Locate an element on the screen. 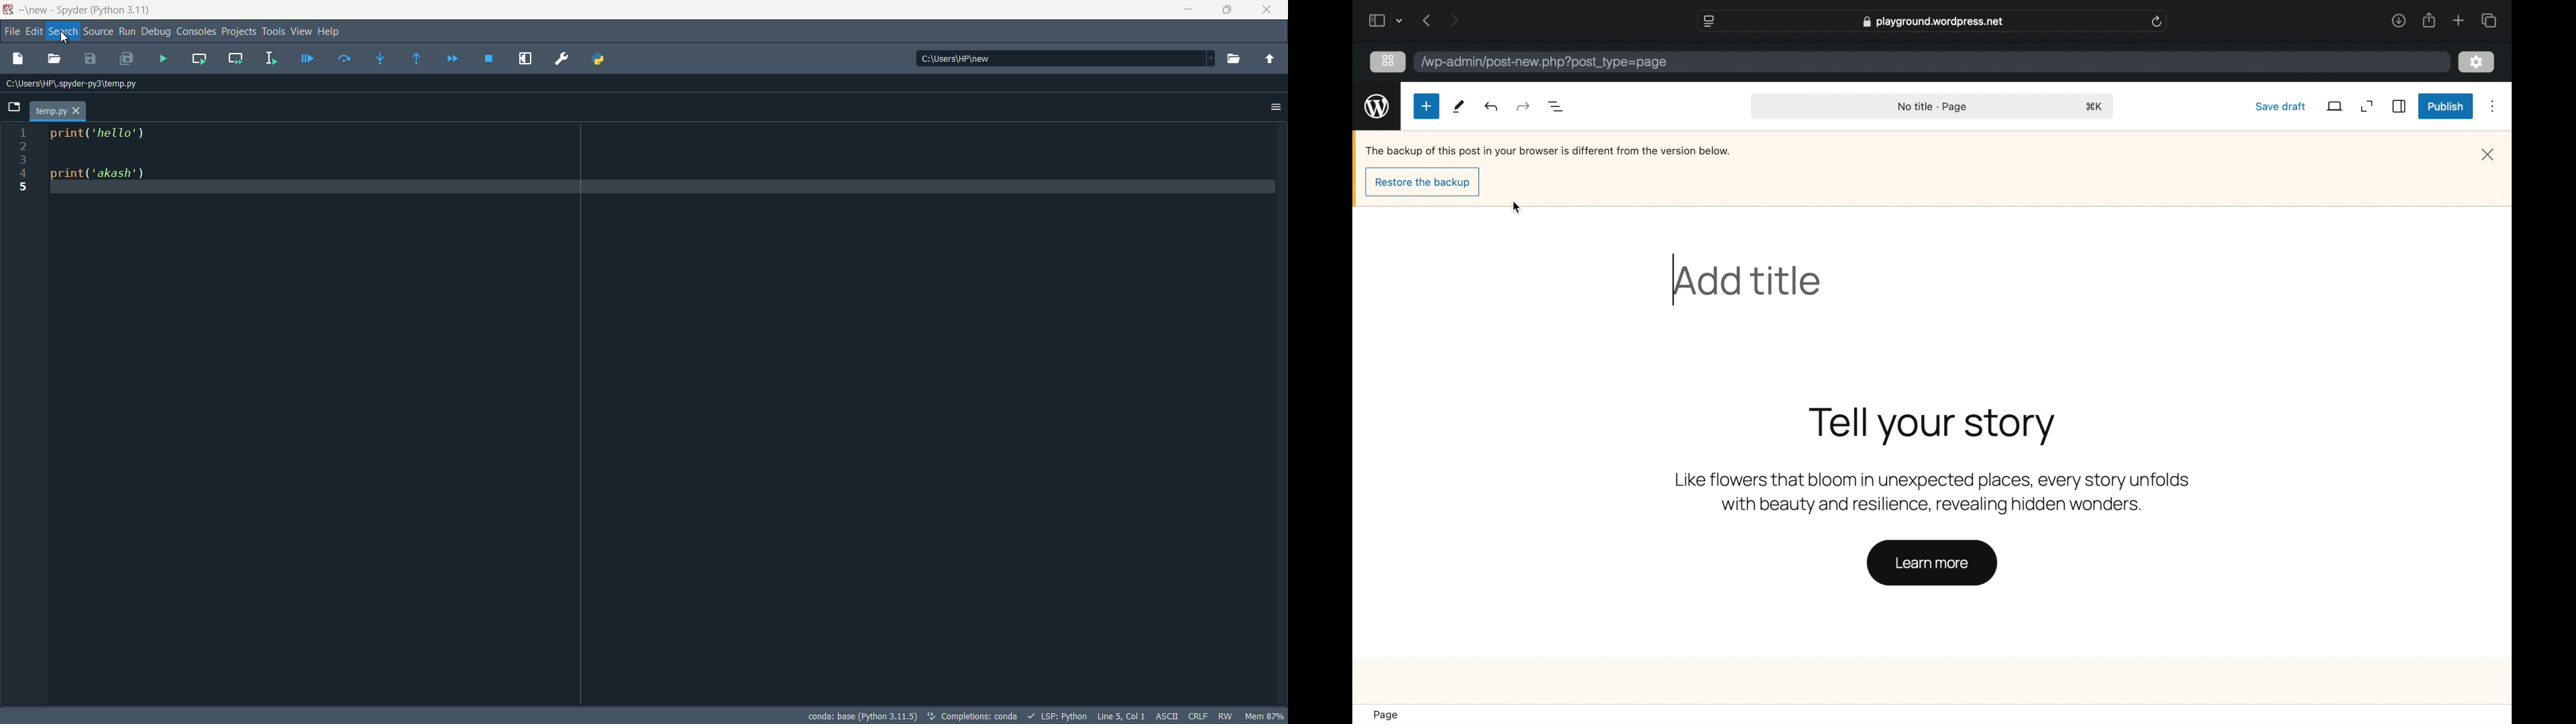 This screenshot has width=2576, height=728. interpreter is located at coordinates (861, 716).